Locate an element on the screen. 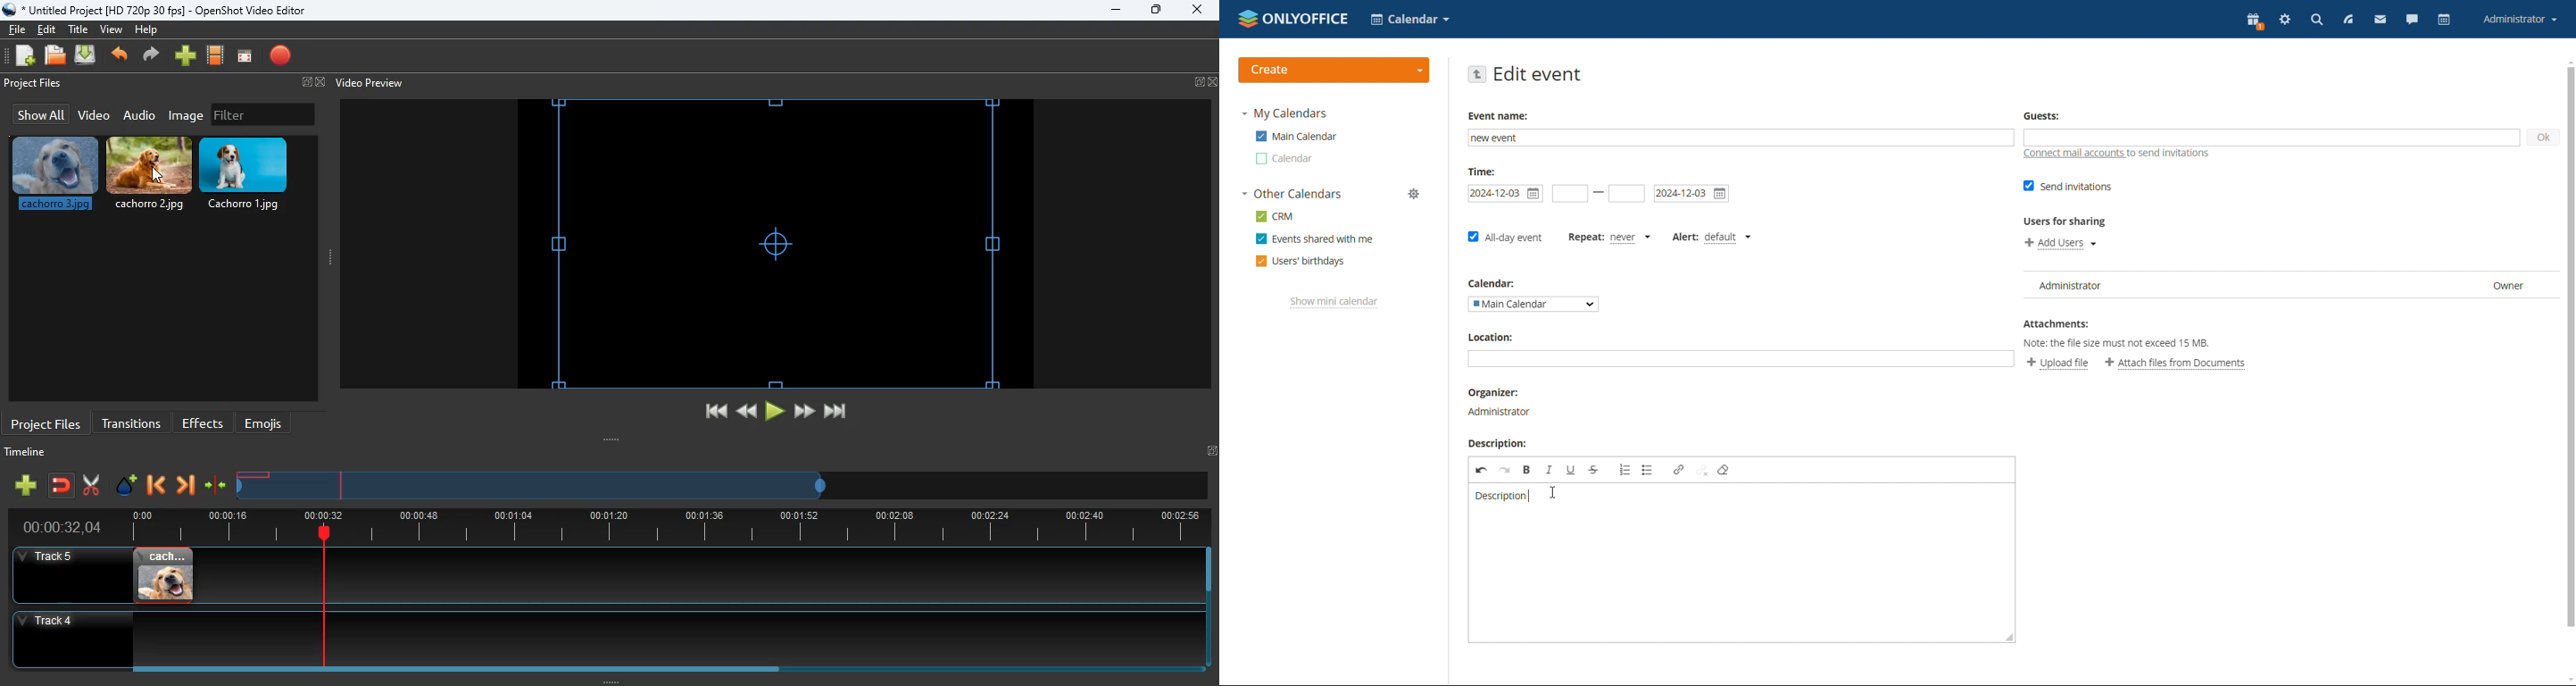 The width and height of the screenshot is (2576, 700). Location: is located at coordinates (1492, 336).